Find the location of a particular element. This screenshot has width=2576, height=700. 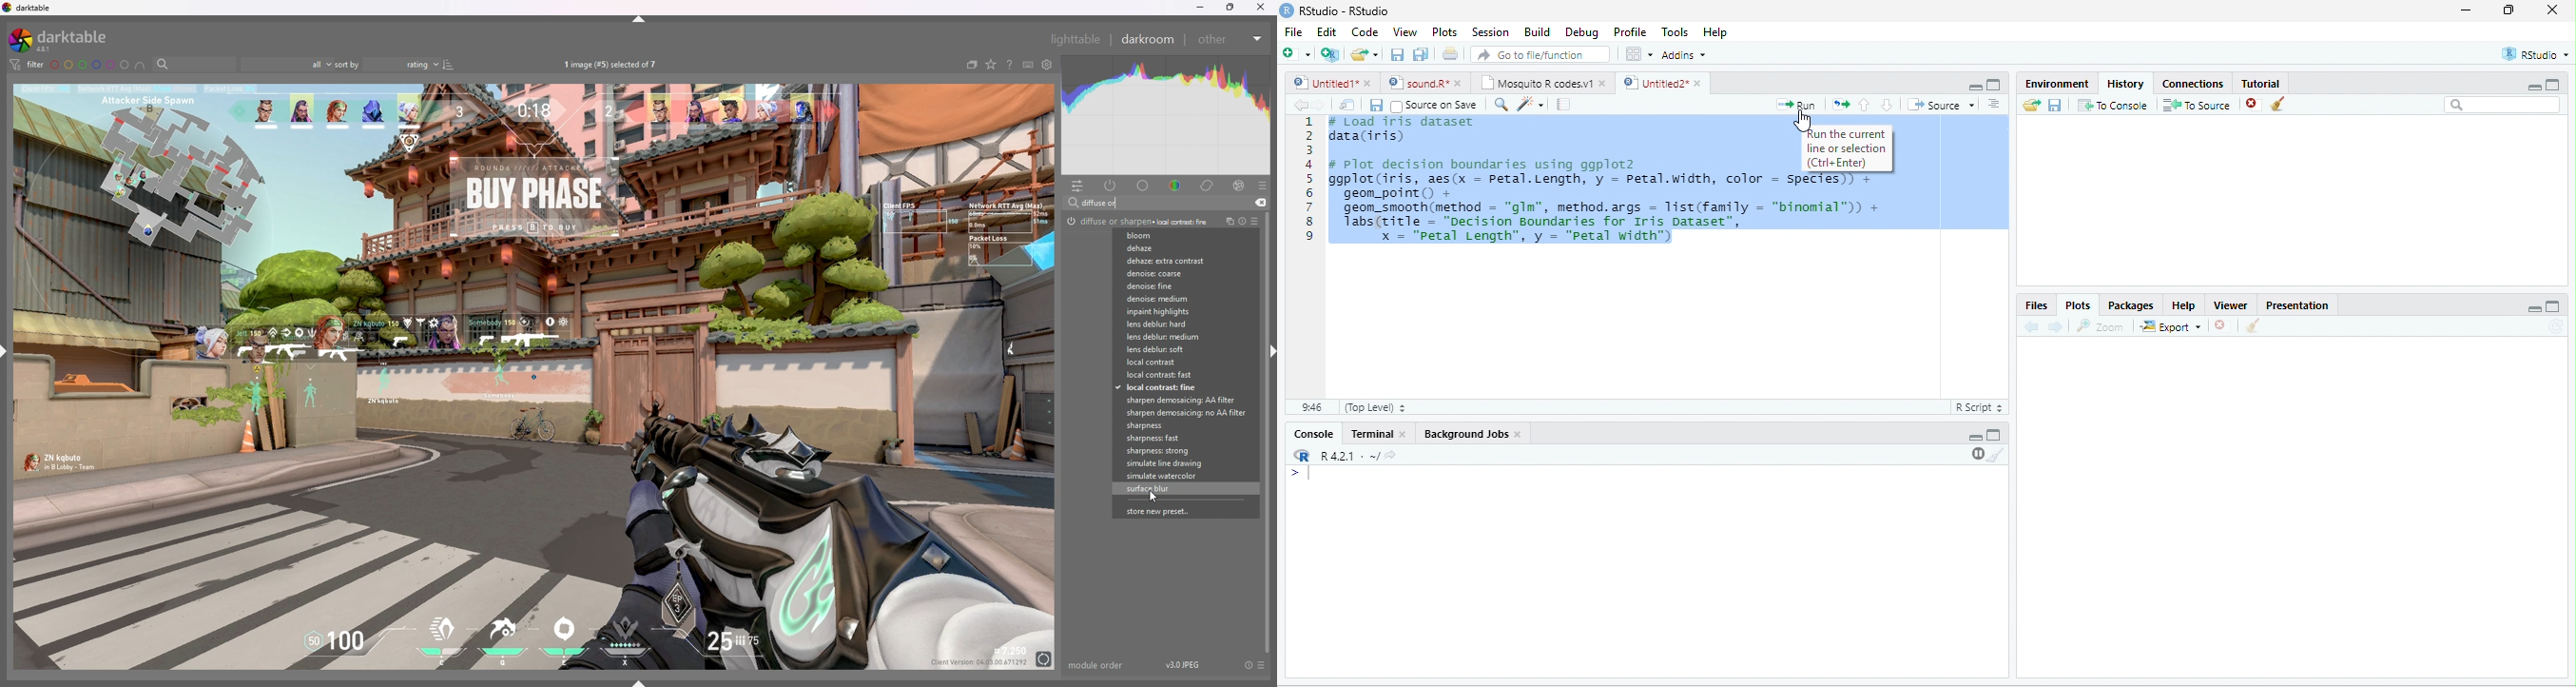

presets is located at coordinates (1263, 185).